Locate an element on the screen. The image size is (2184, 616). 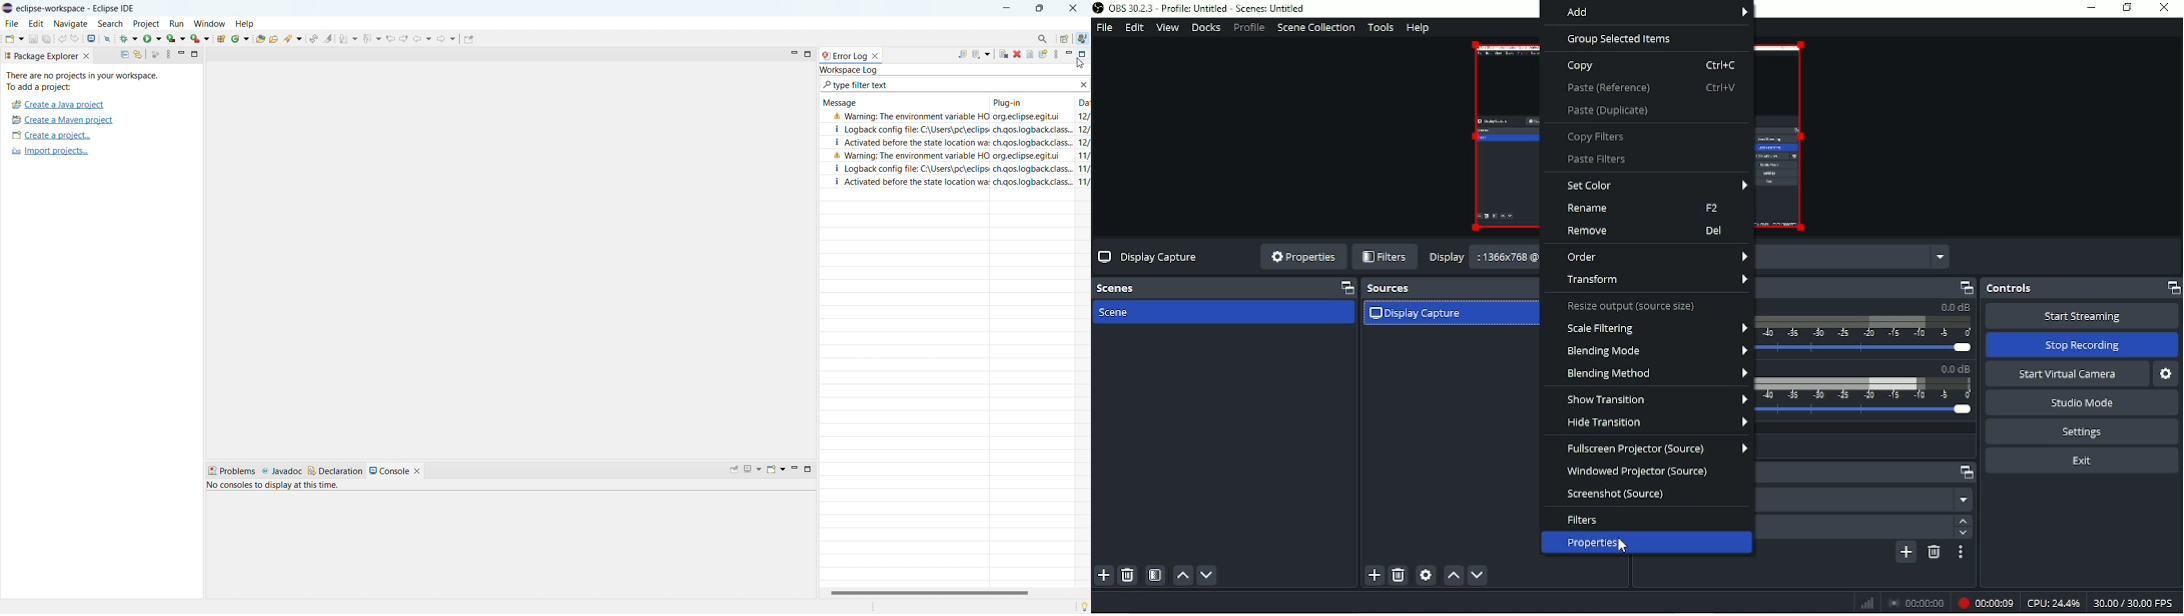
Filters is located at coordinates (1384, 257).